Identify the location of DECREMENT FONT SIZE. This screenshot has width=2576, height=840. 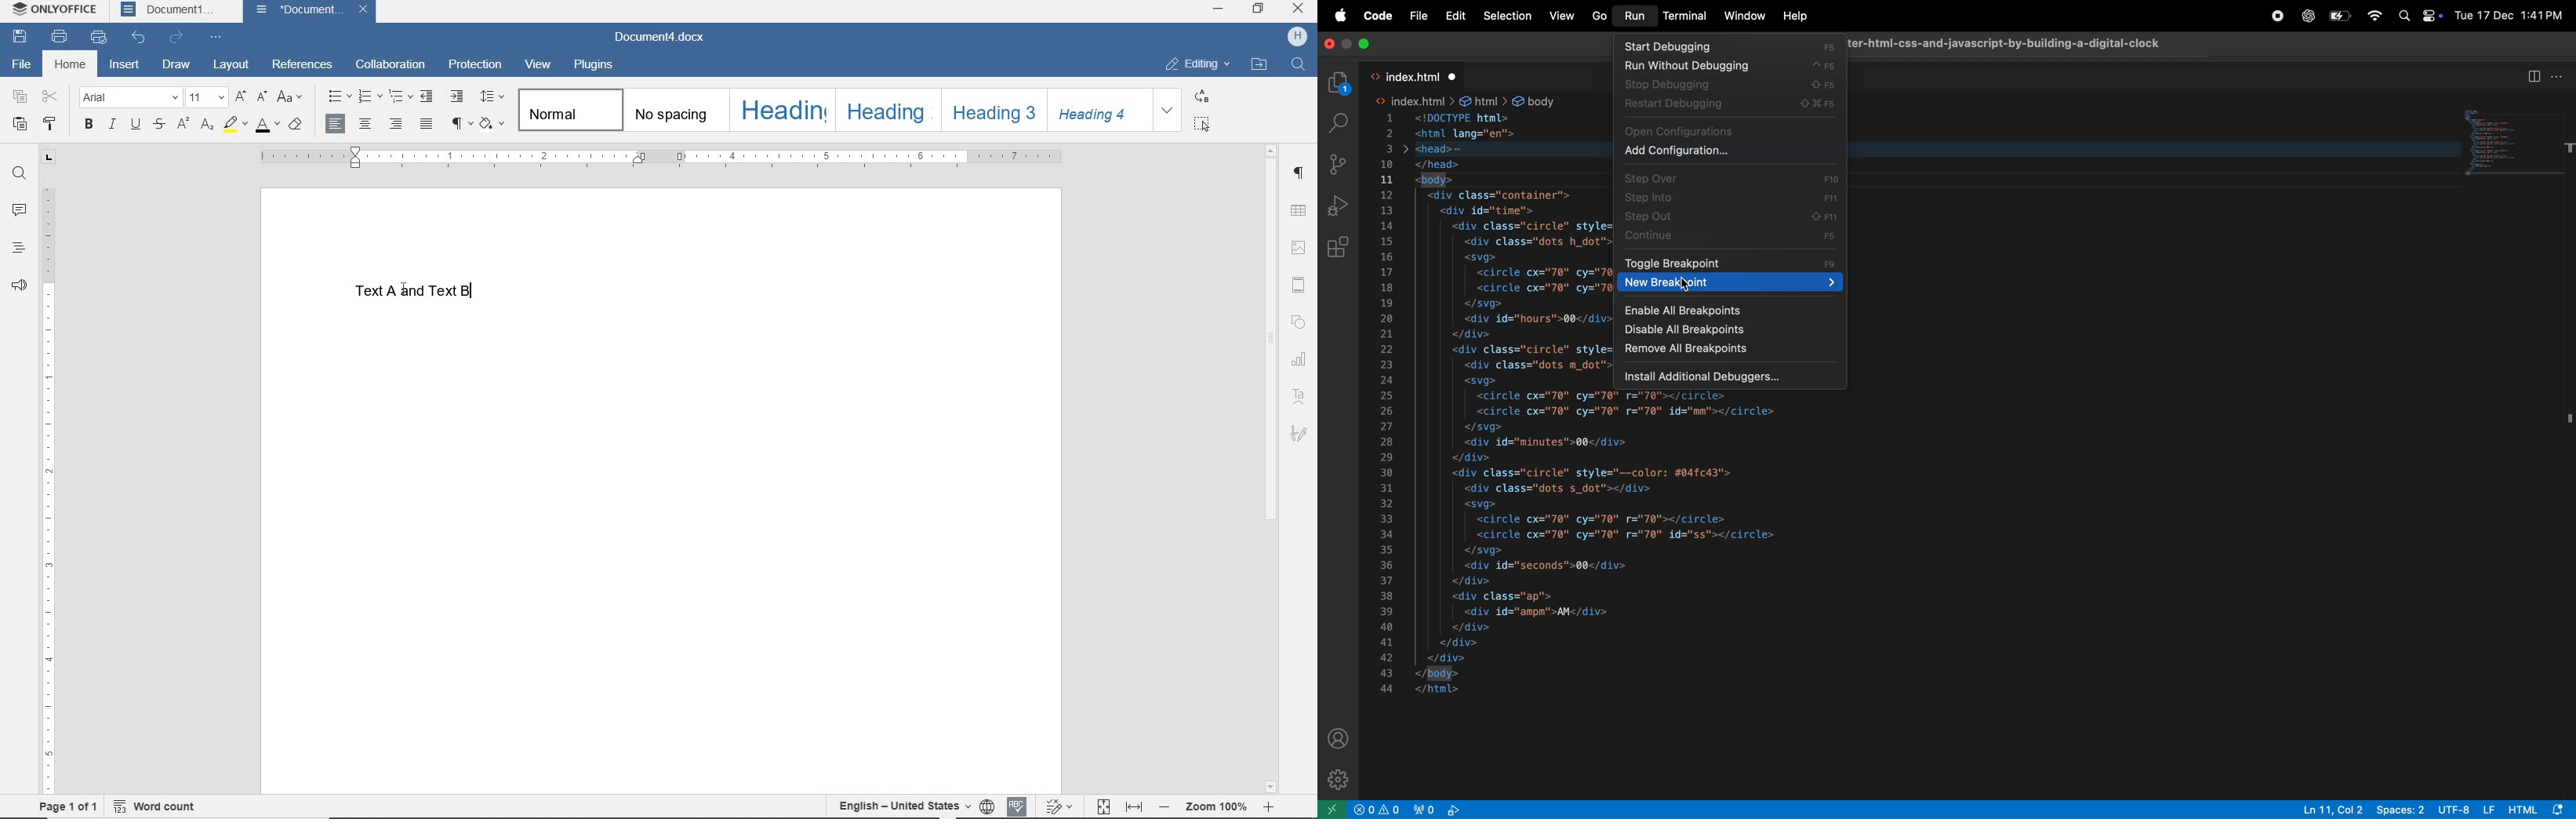
(262, 98).